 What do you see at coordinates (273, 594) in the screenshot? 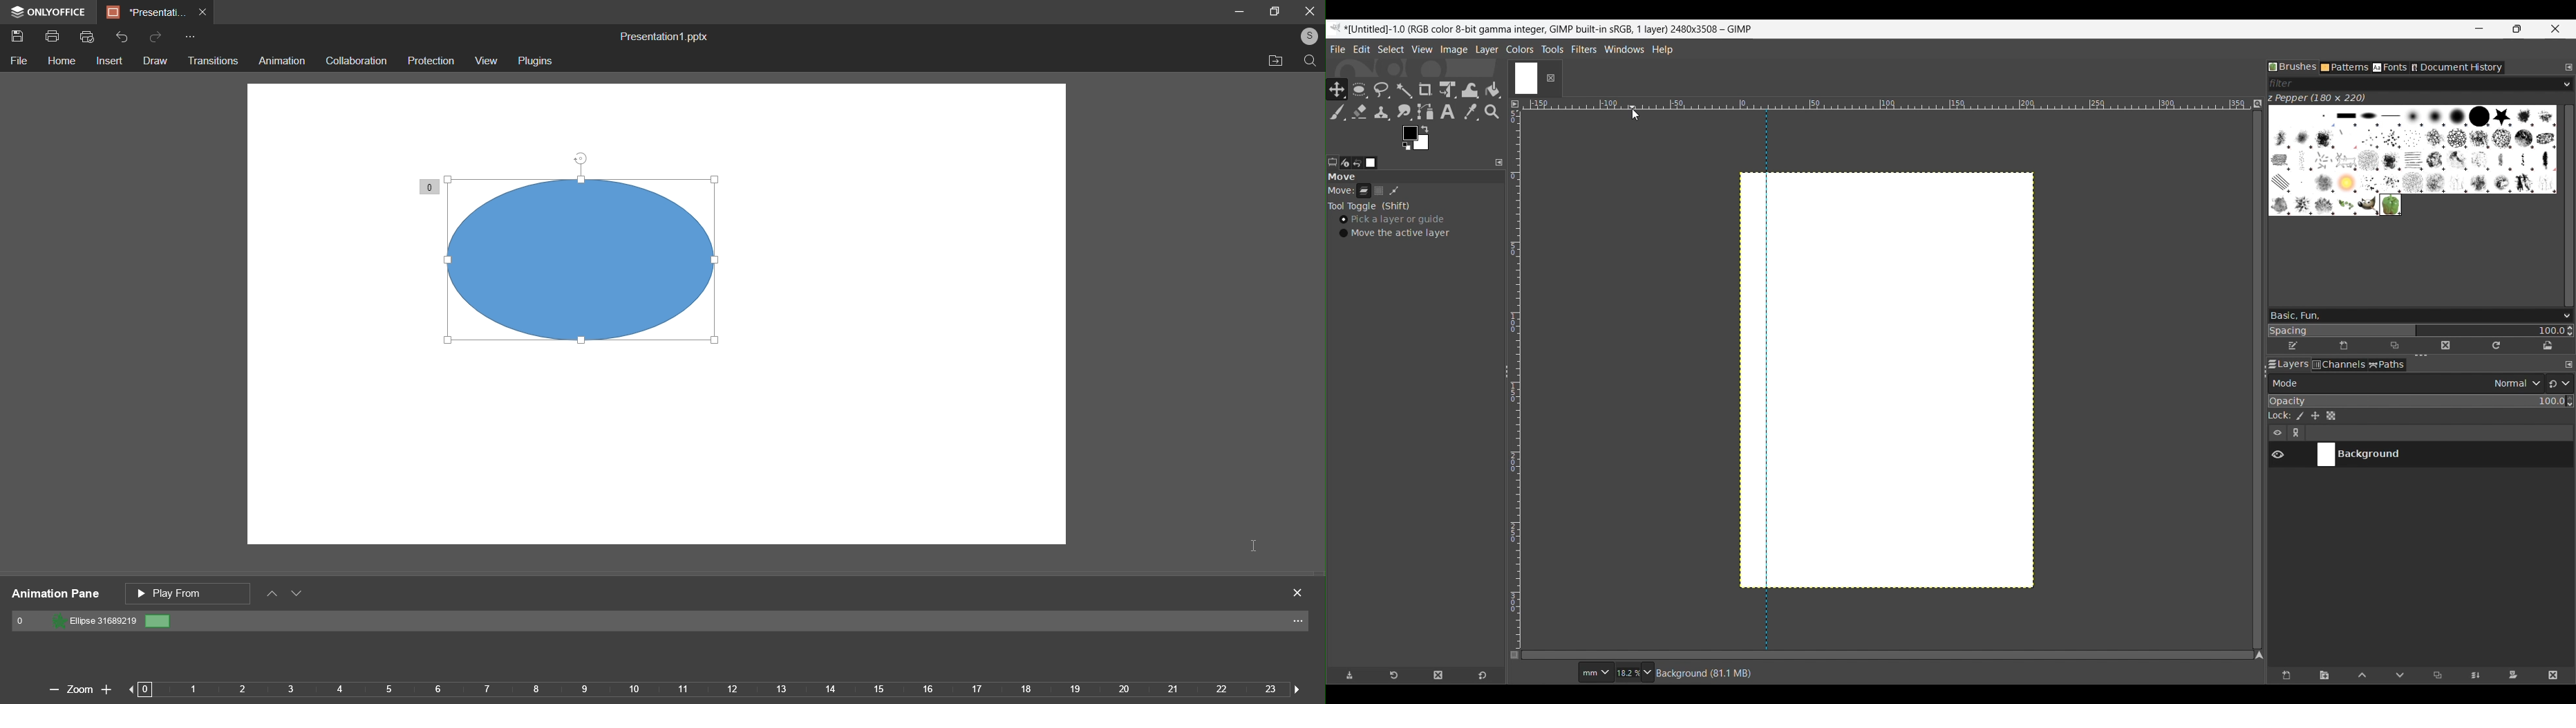
I see `move up` at bounding box center [273, 594].